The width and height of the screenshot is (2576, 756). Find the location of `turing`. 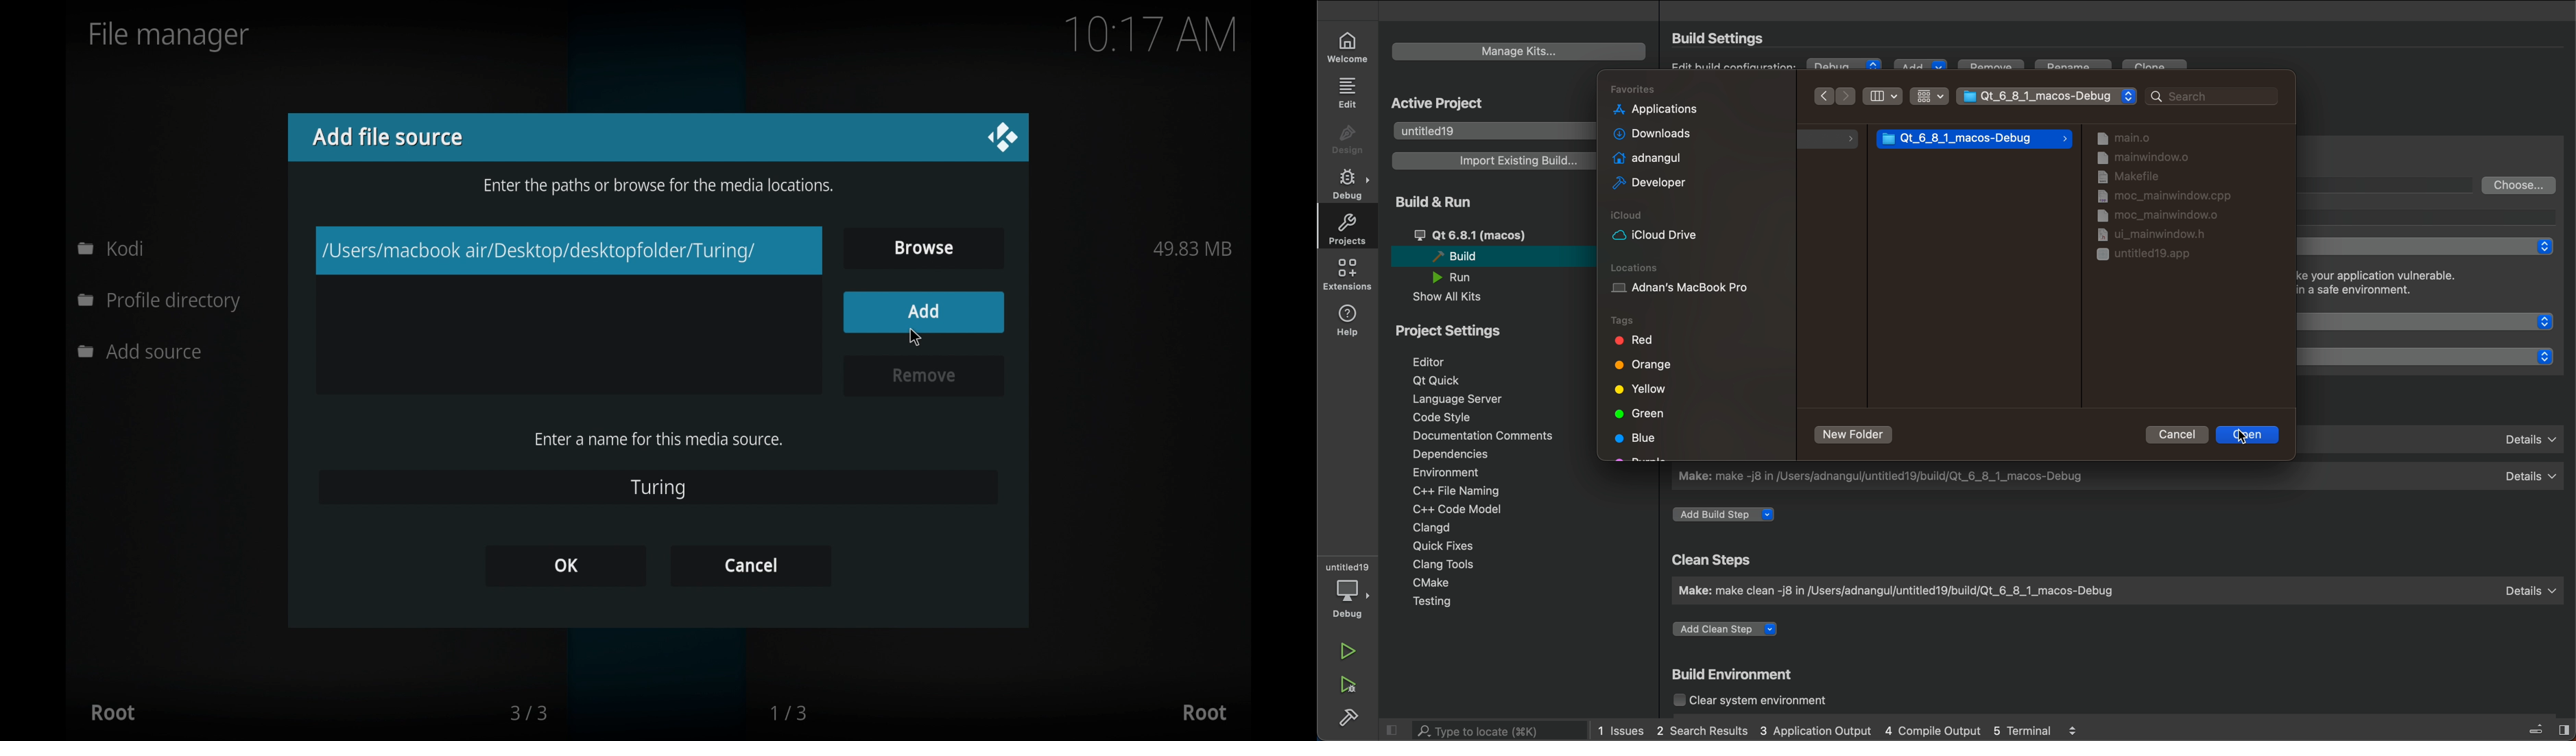

turing is located at coordinates (660, 488).